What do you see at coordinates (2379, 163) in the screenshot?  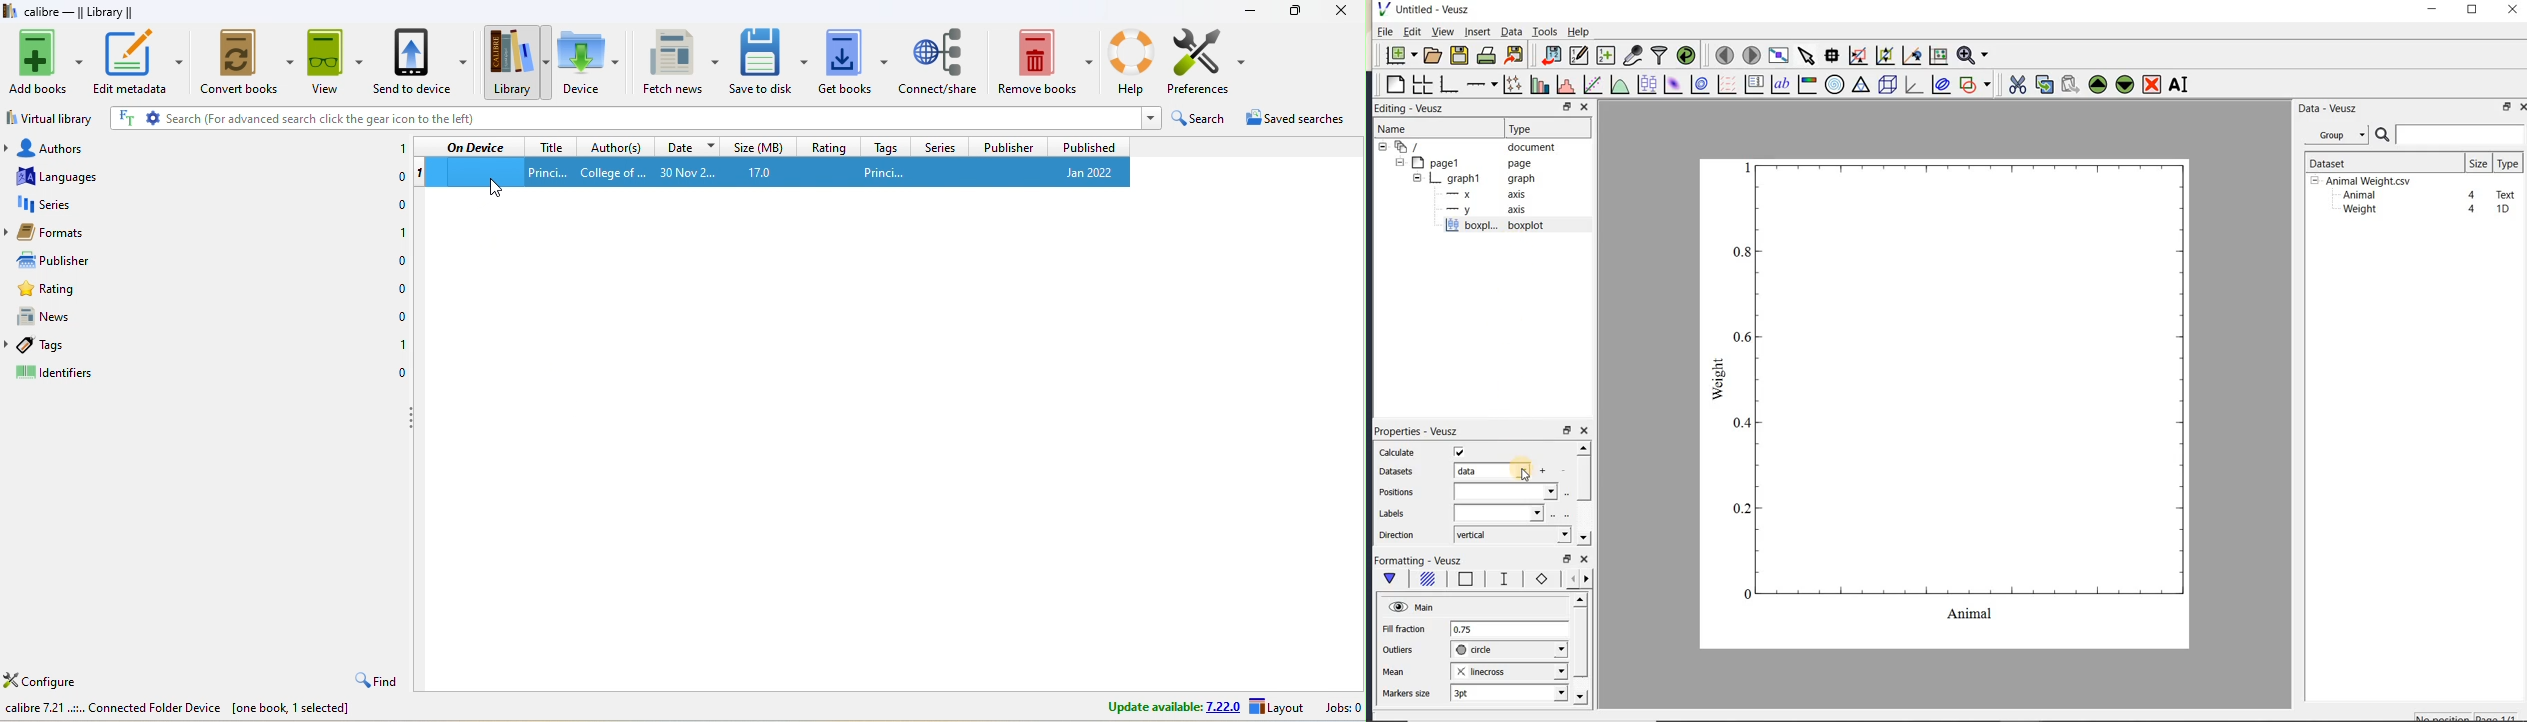 I see `Dataset` at bounding box center [2379, 163].